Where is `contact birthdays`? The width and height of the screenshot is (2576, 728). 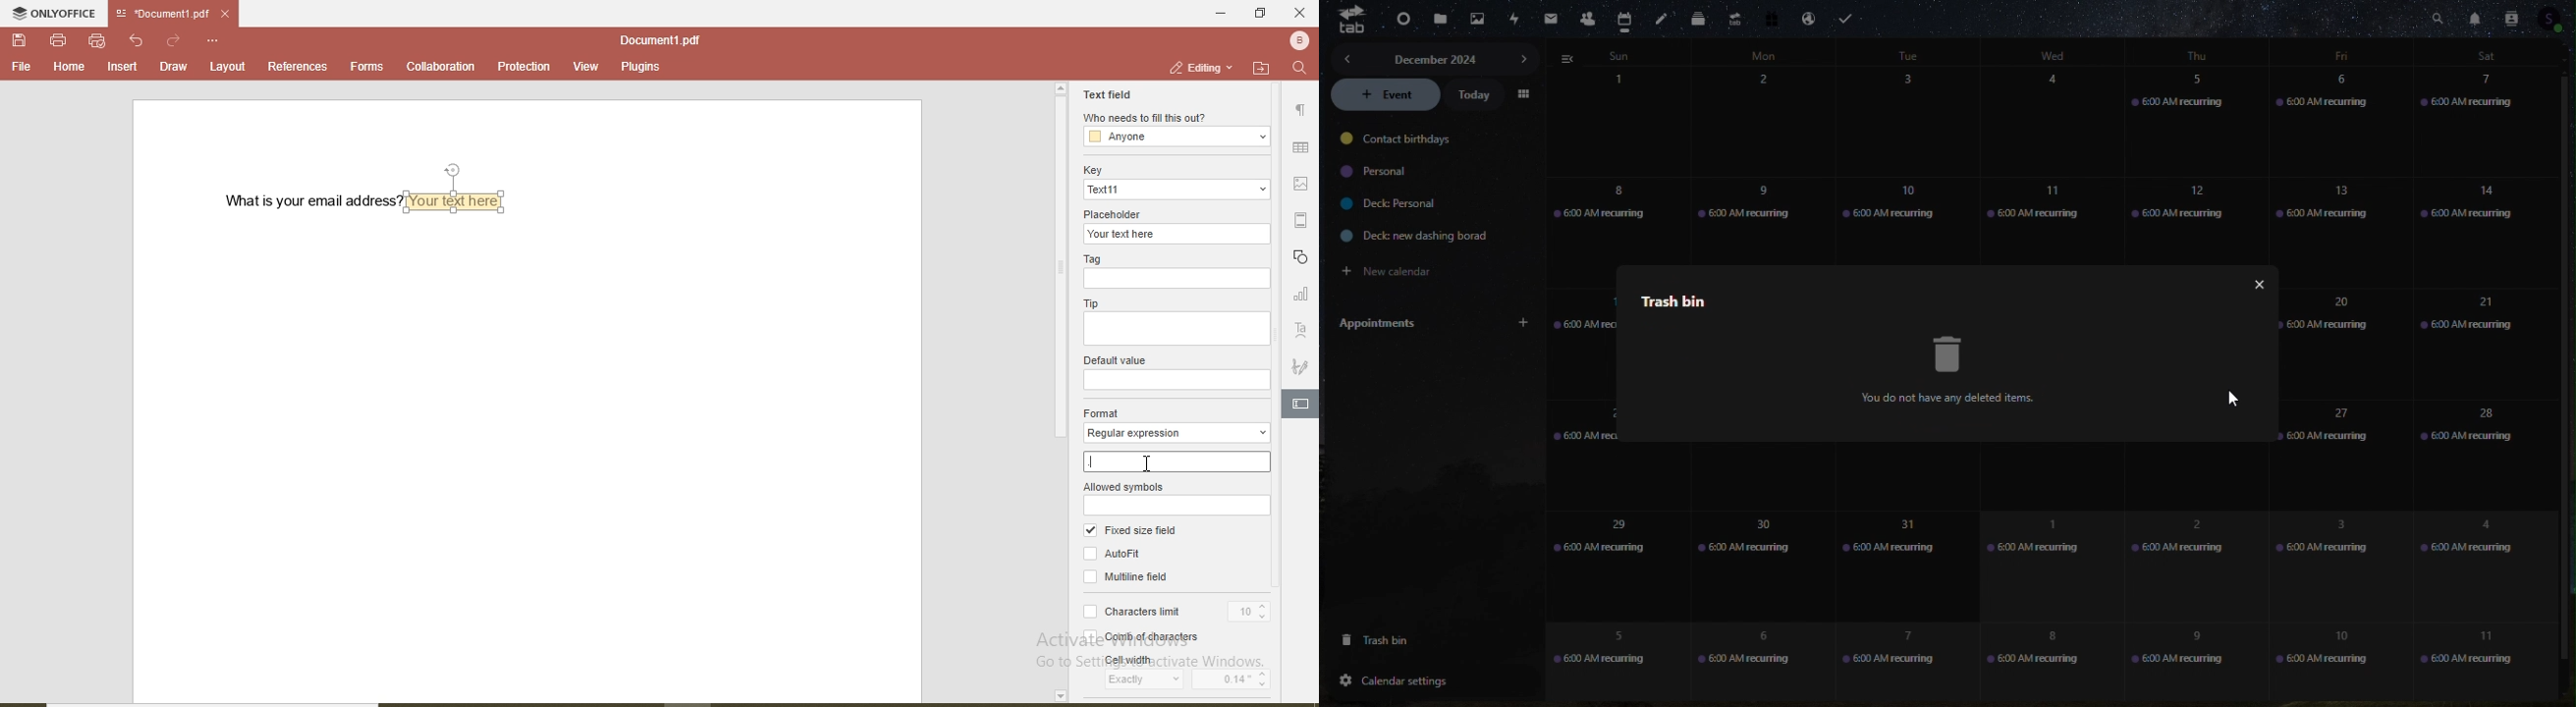 contact birthdays is located at coordinates (1400, 140).